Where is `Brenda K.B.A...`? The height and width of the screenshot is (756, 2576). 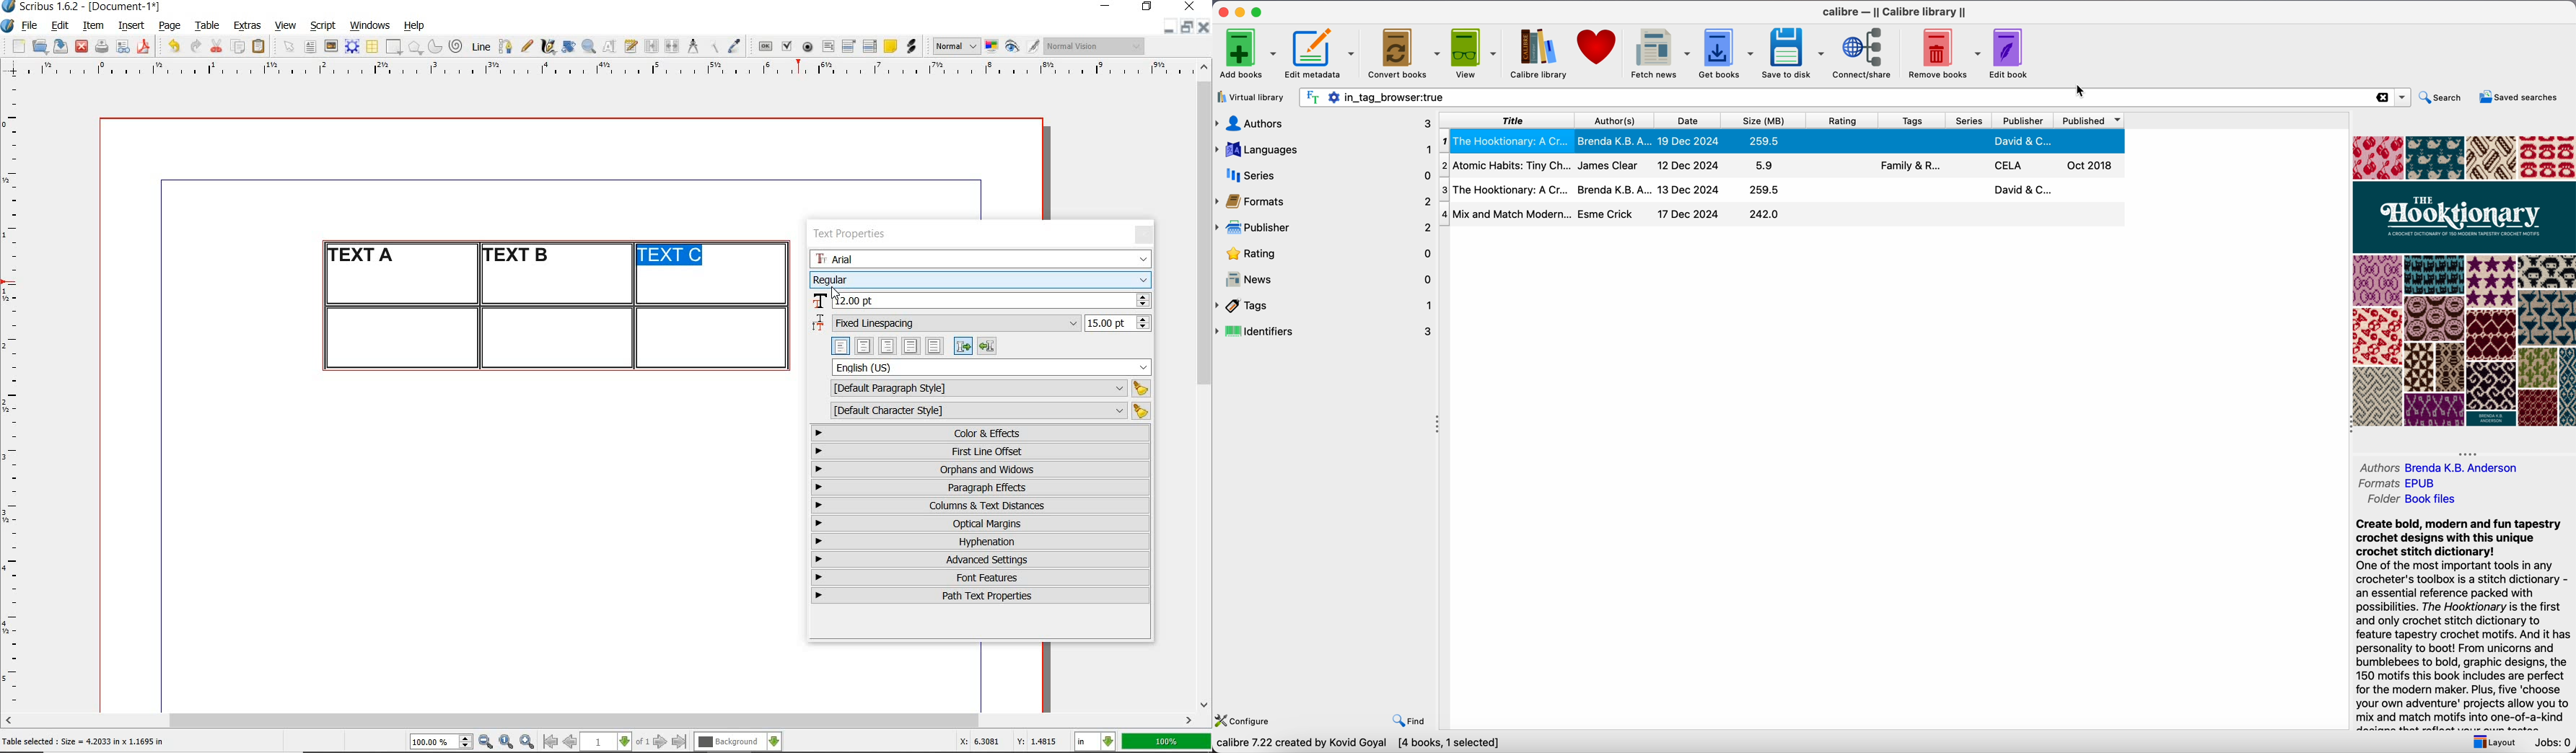
Brenda K.B.A... is located at coordinates (1613, 141).